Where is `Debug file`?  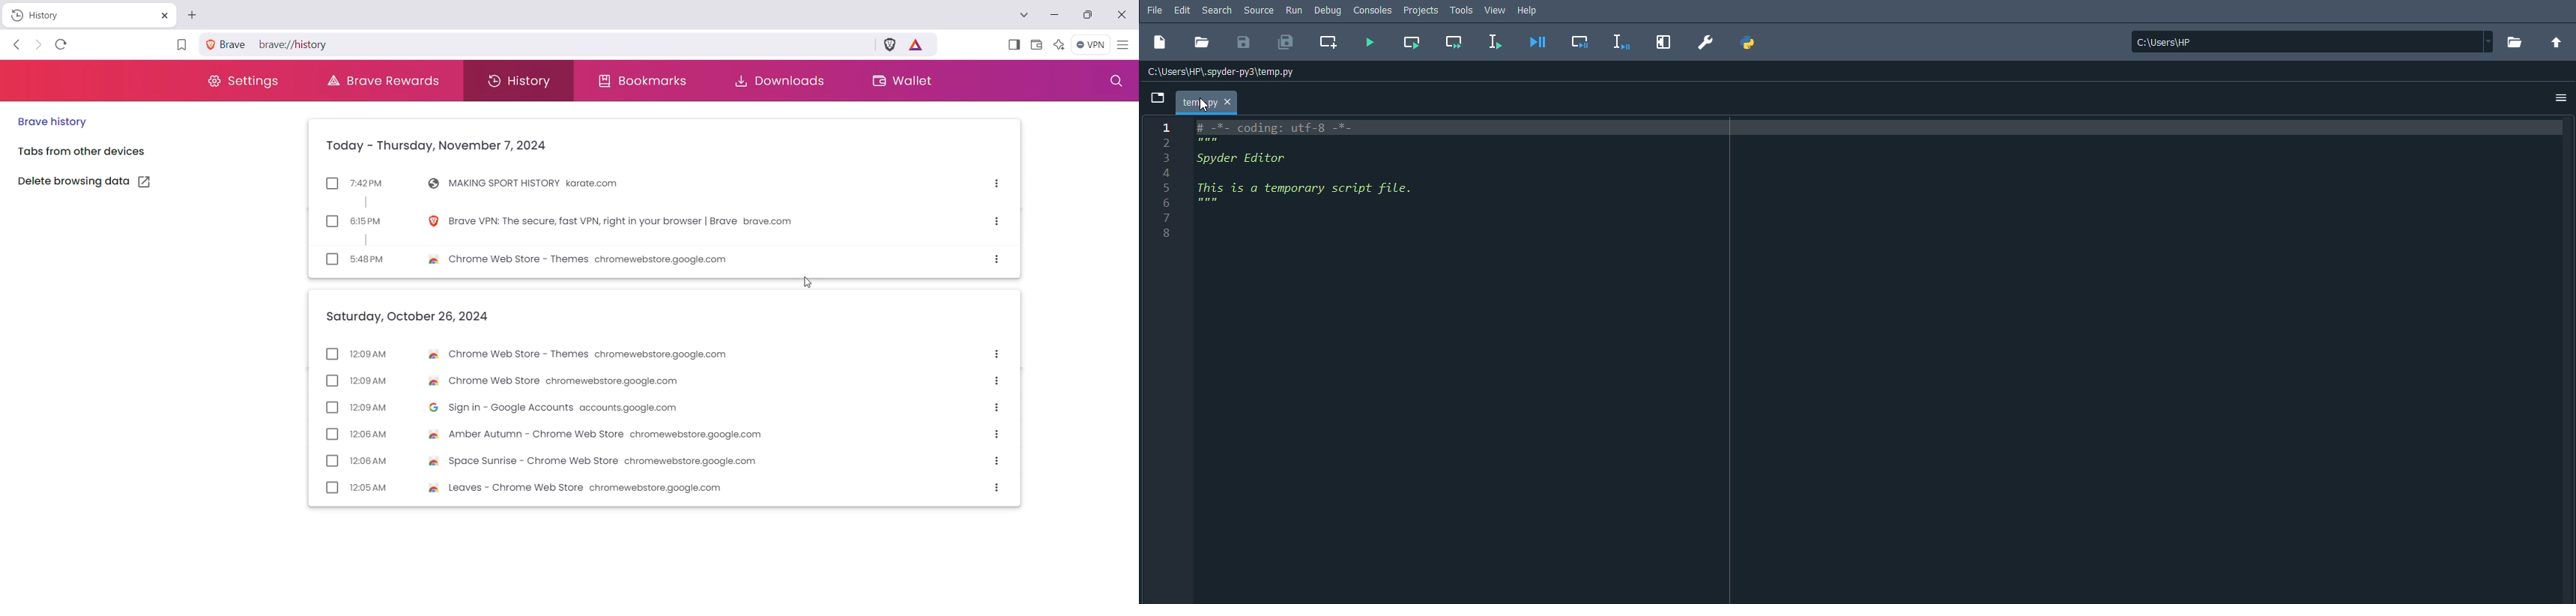
Debug file is located at coordinates (1540, 42).